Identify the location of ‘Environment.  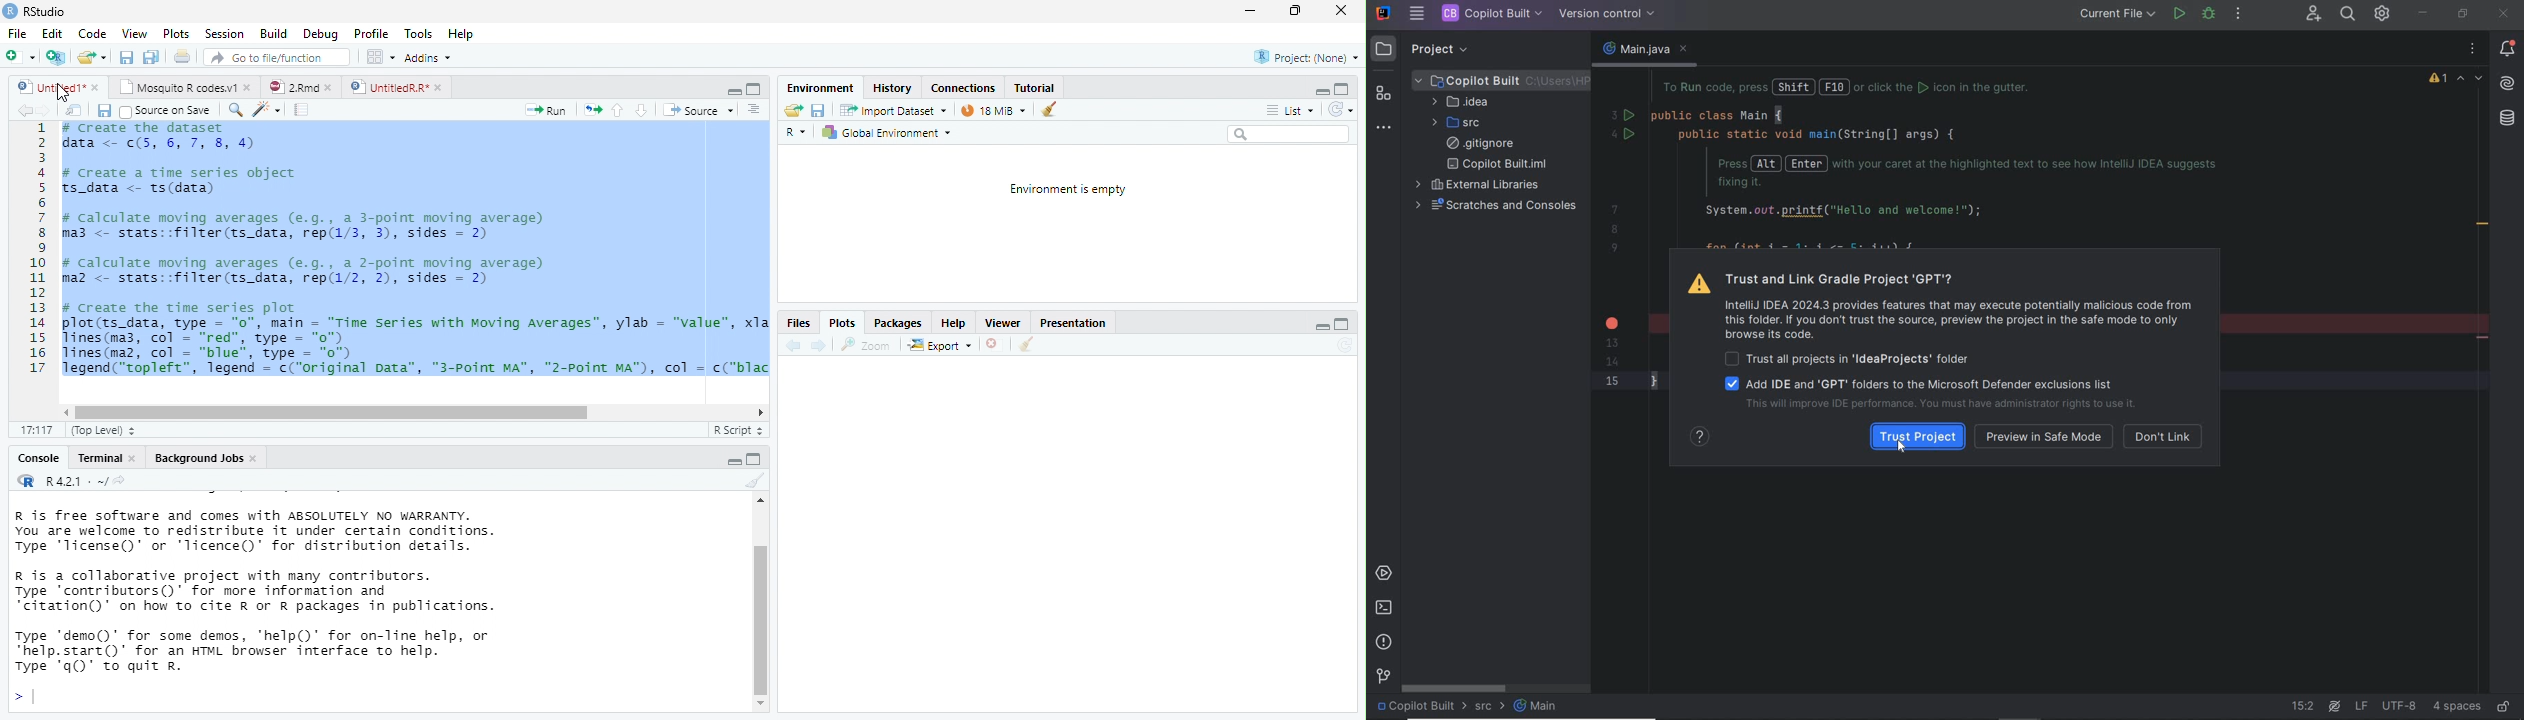
(819, 88).